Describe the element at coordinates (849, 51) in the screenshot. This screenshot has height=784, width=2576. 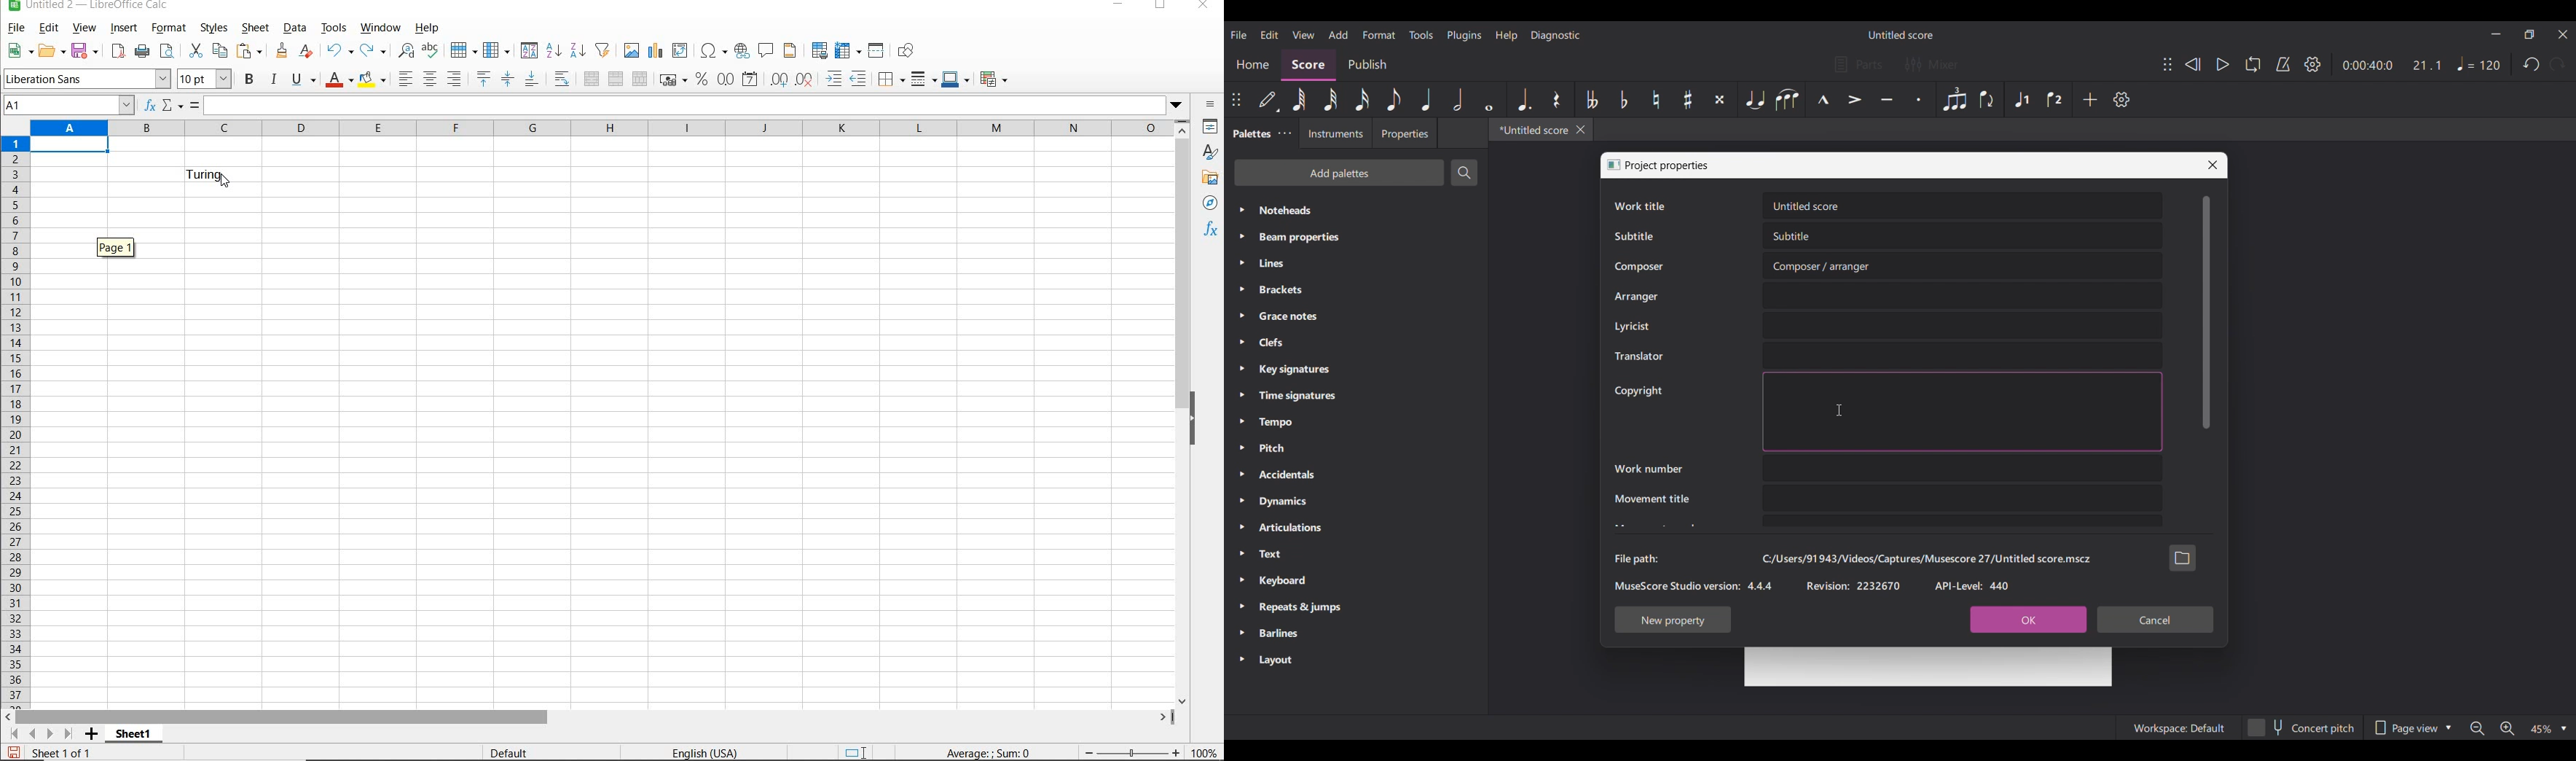
I see `FREEZE ROWS AND ARROWS` at that location.